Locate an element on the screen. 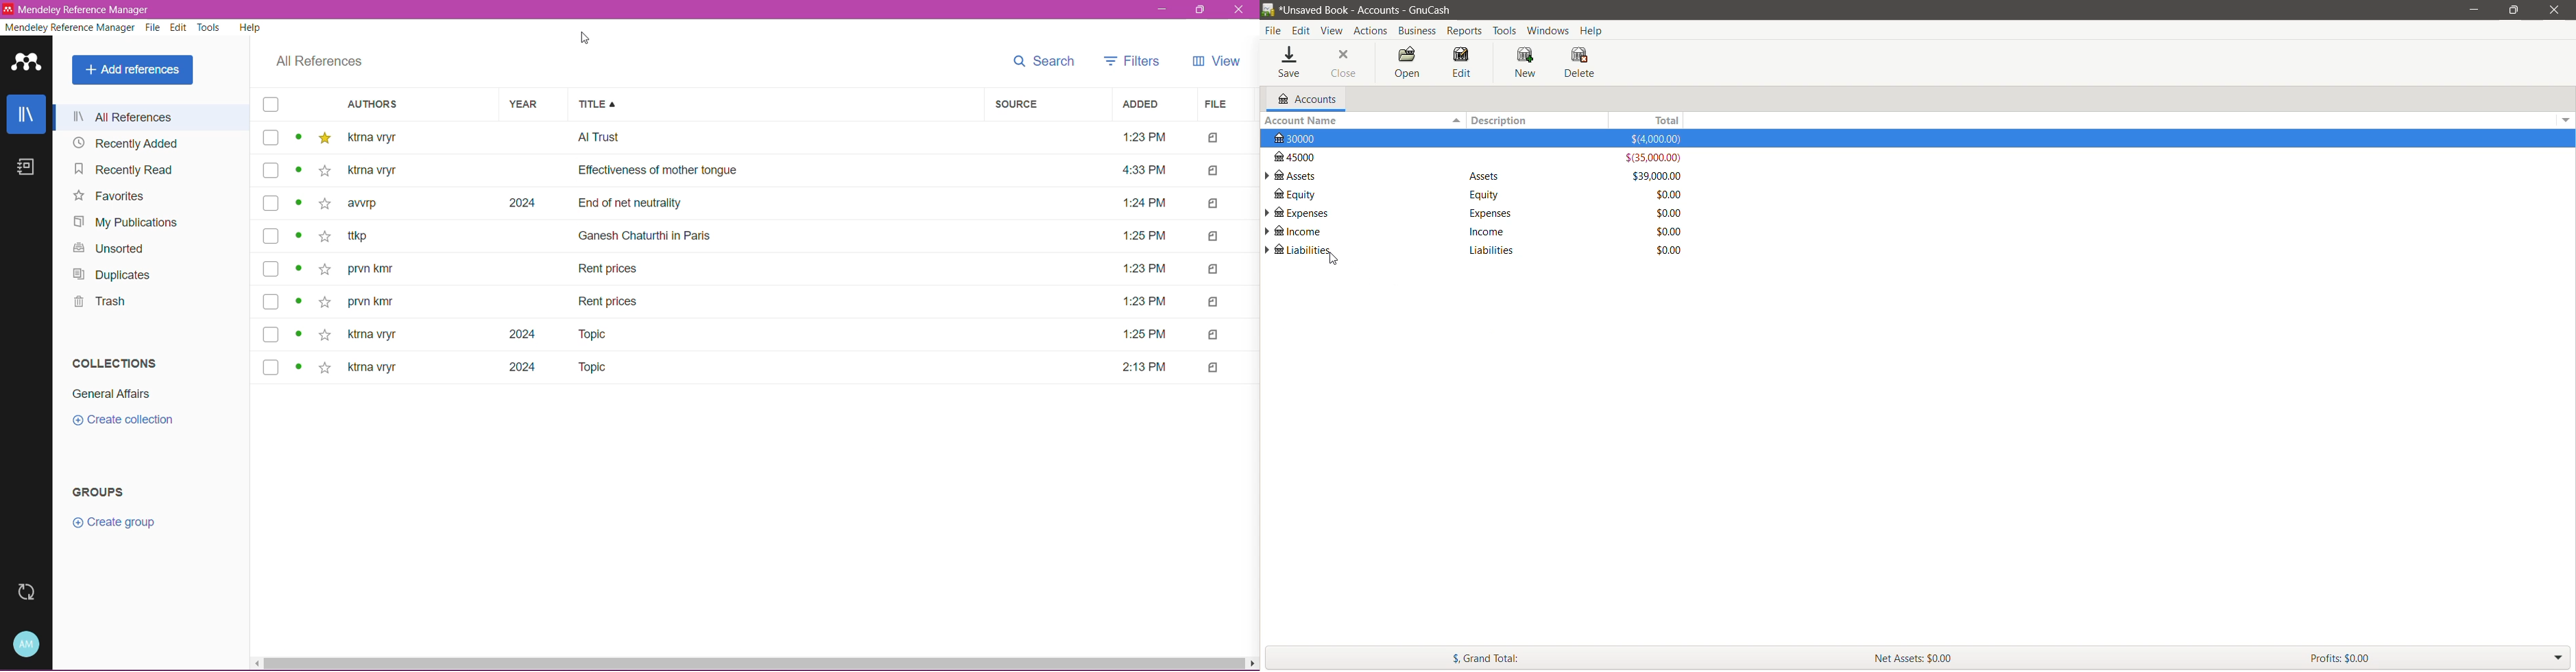 Image resolution: width=2576 pixels, height=672 pixels. Application Logo is located at coordinates (1268, 10).